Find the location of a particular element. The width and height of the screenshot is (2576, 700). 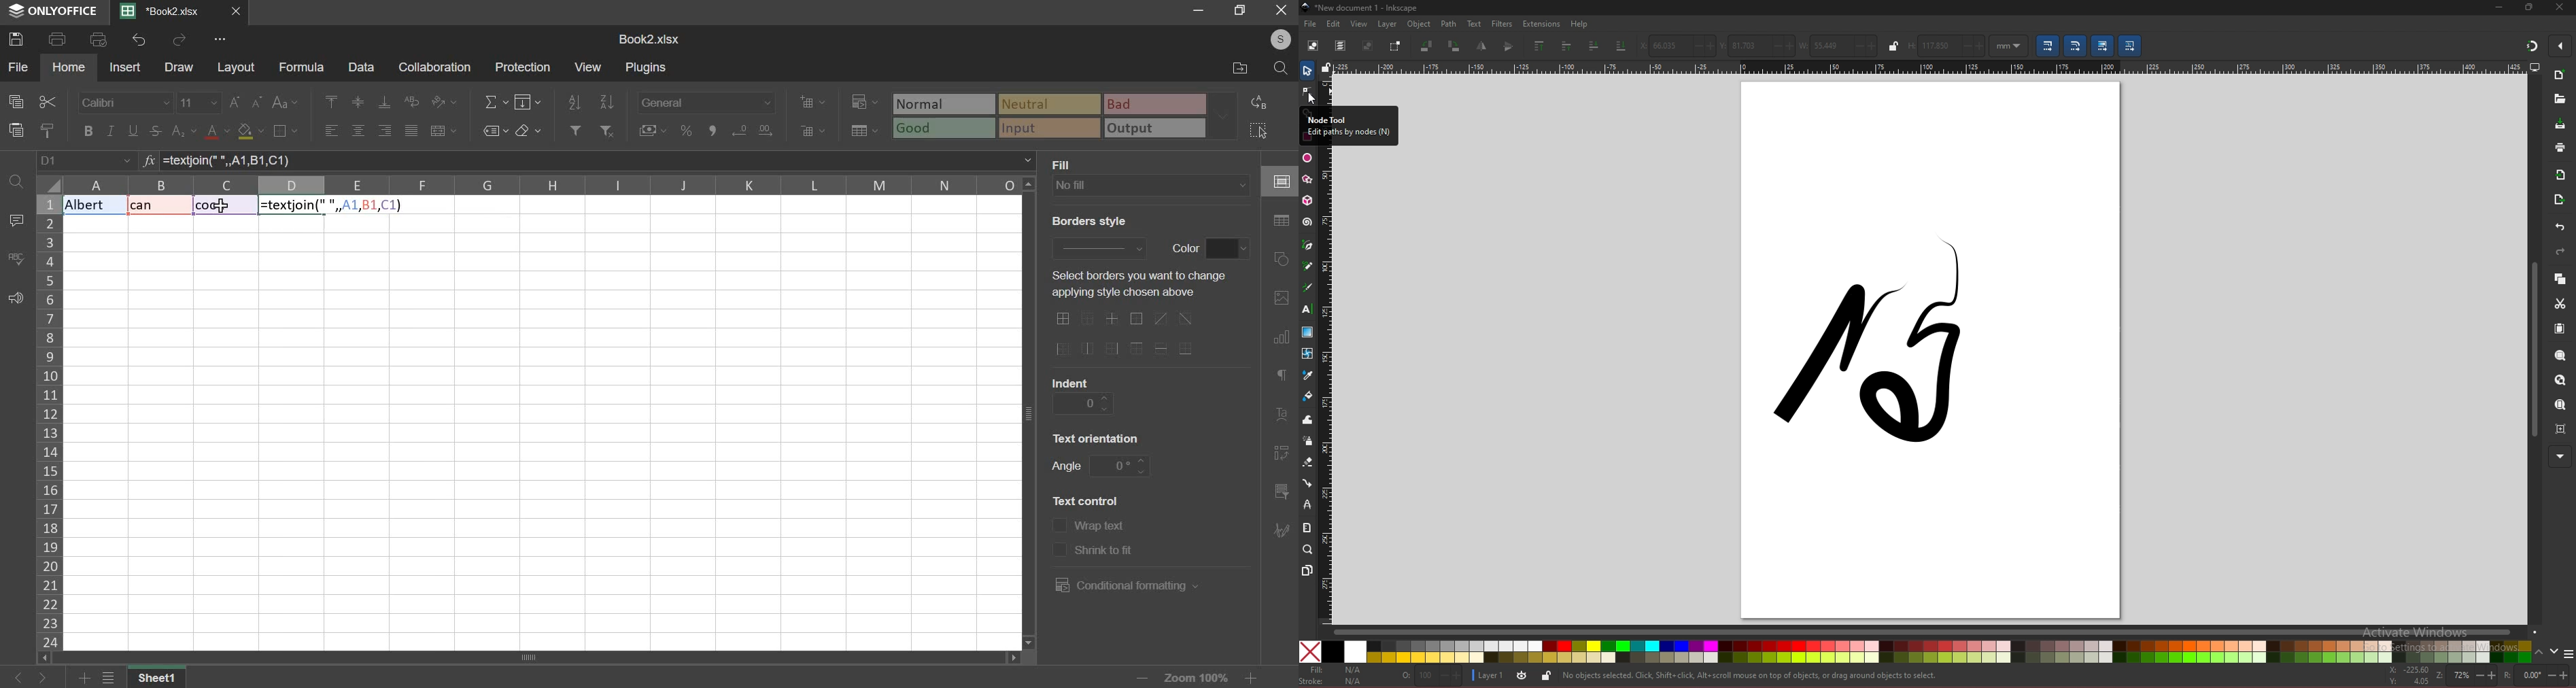

y coordinates is located at coordinates (1756, 45).